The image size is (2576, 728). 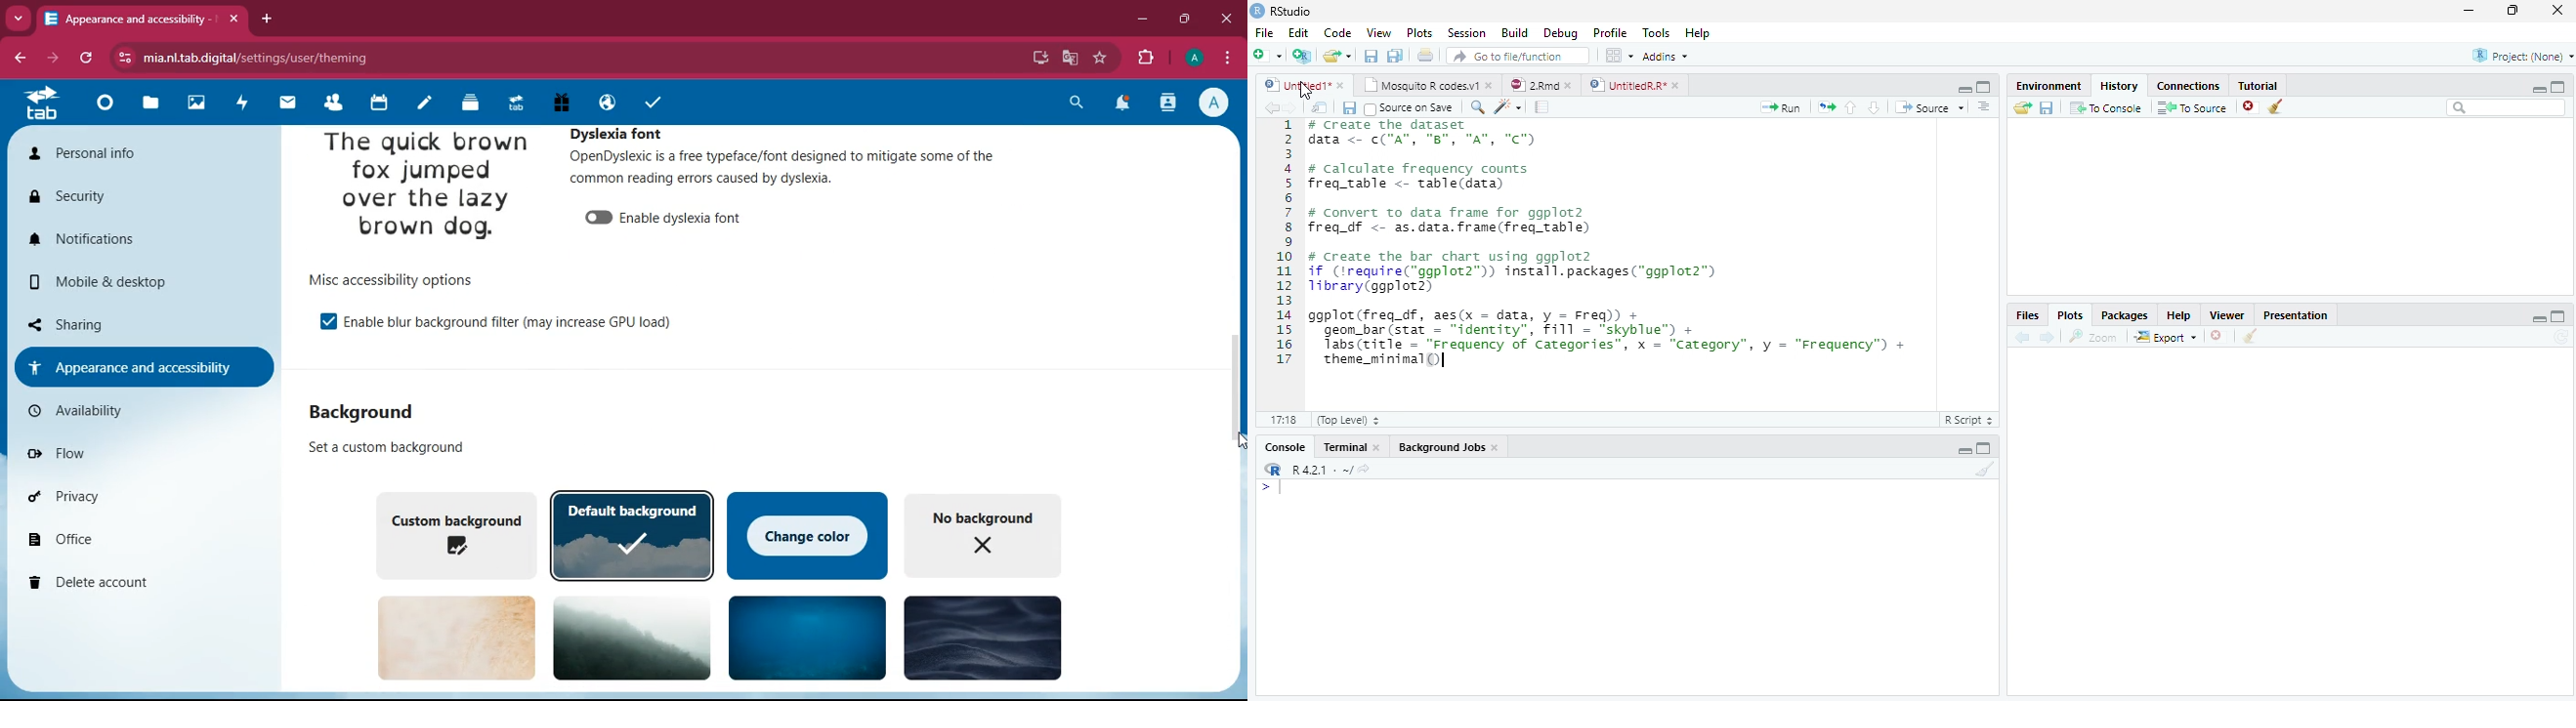 I want to click on Cursor, so click(x=1304, y=94).